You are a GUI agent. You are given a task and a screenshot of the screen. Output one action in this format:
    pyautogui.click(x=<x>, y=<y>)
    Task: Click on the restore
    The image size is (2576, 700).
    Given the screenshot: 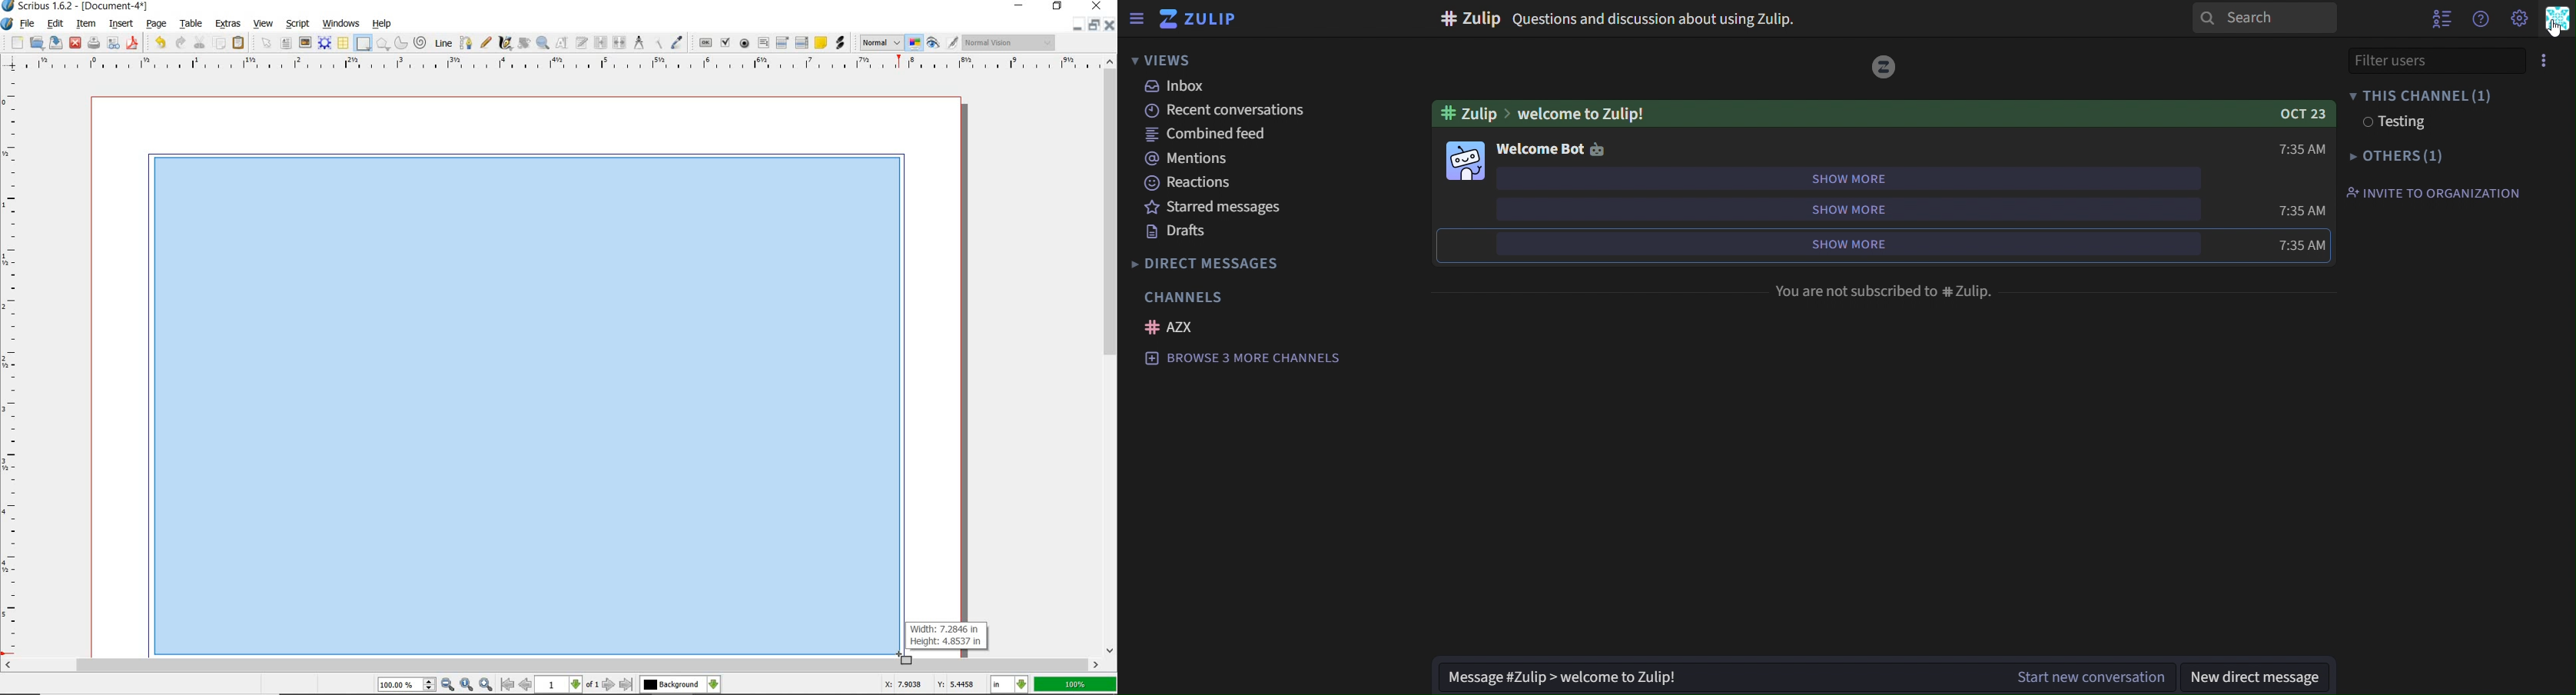 What is the action you would take?
    pyautogui.click(x=1057, y=7)
    